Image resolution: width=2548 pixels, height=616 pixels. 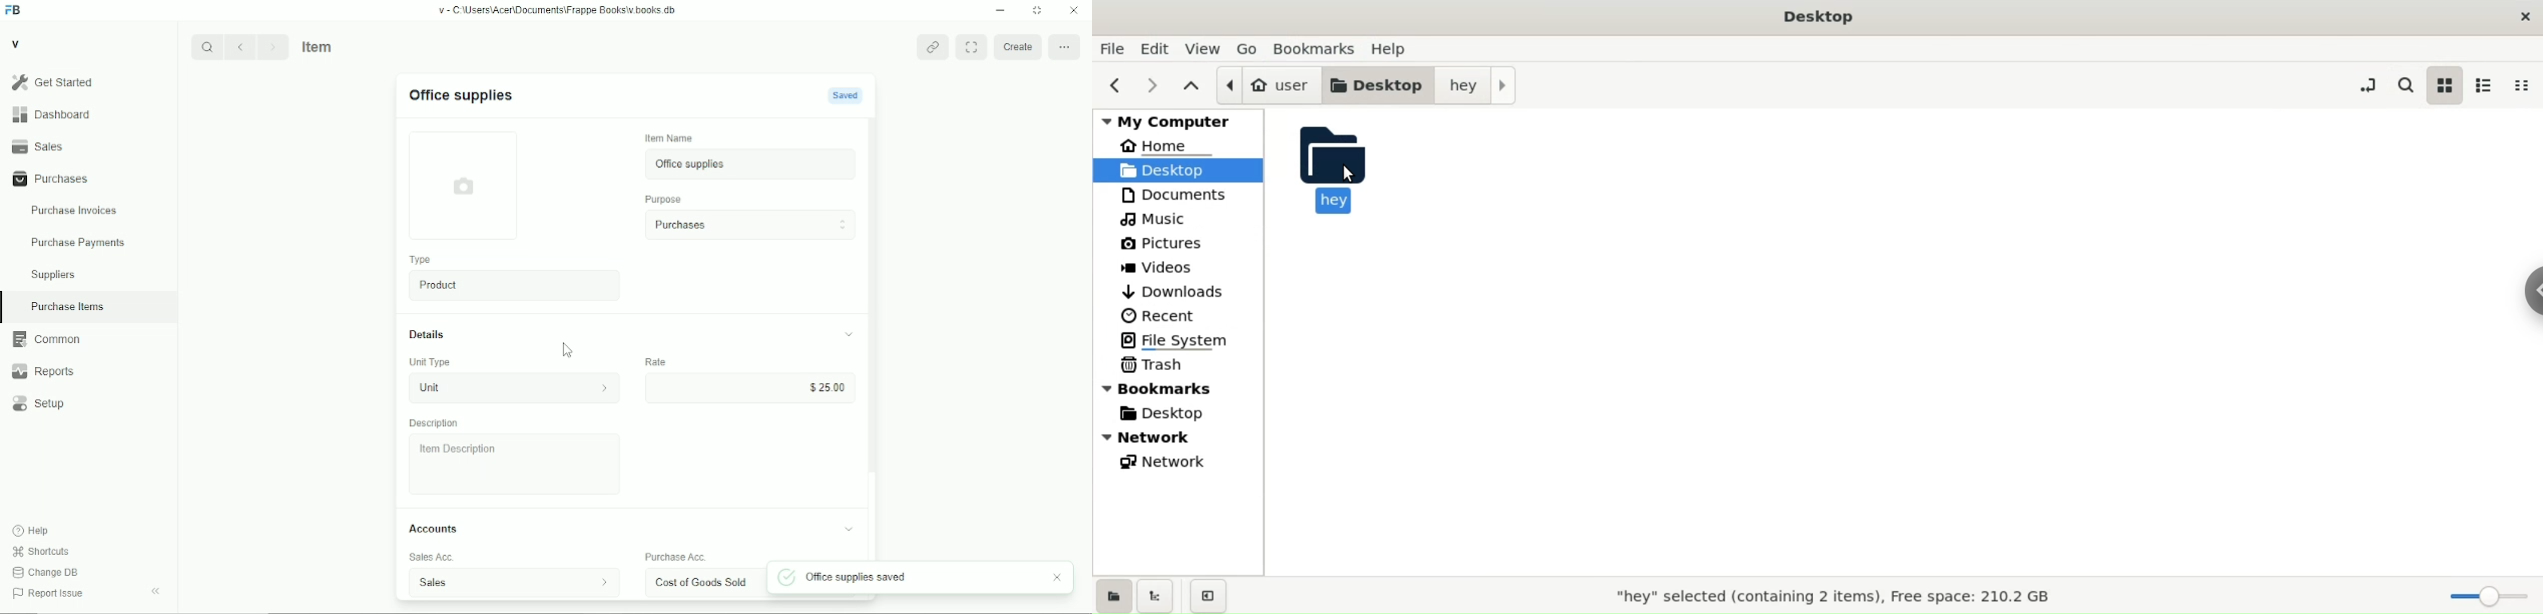 I want to click on attachment, so click(x=934, y=47).